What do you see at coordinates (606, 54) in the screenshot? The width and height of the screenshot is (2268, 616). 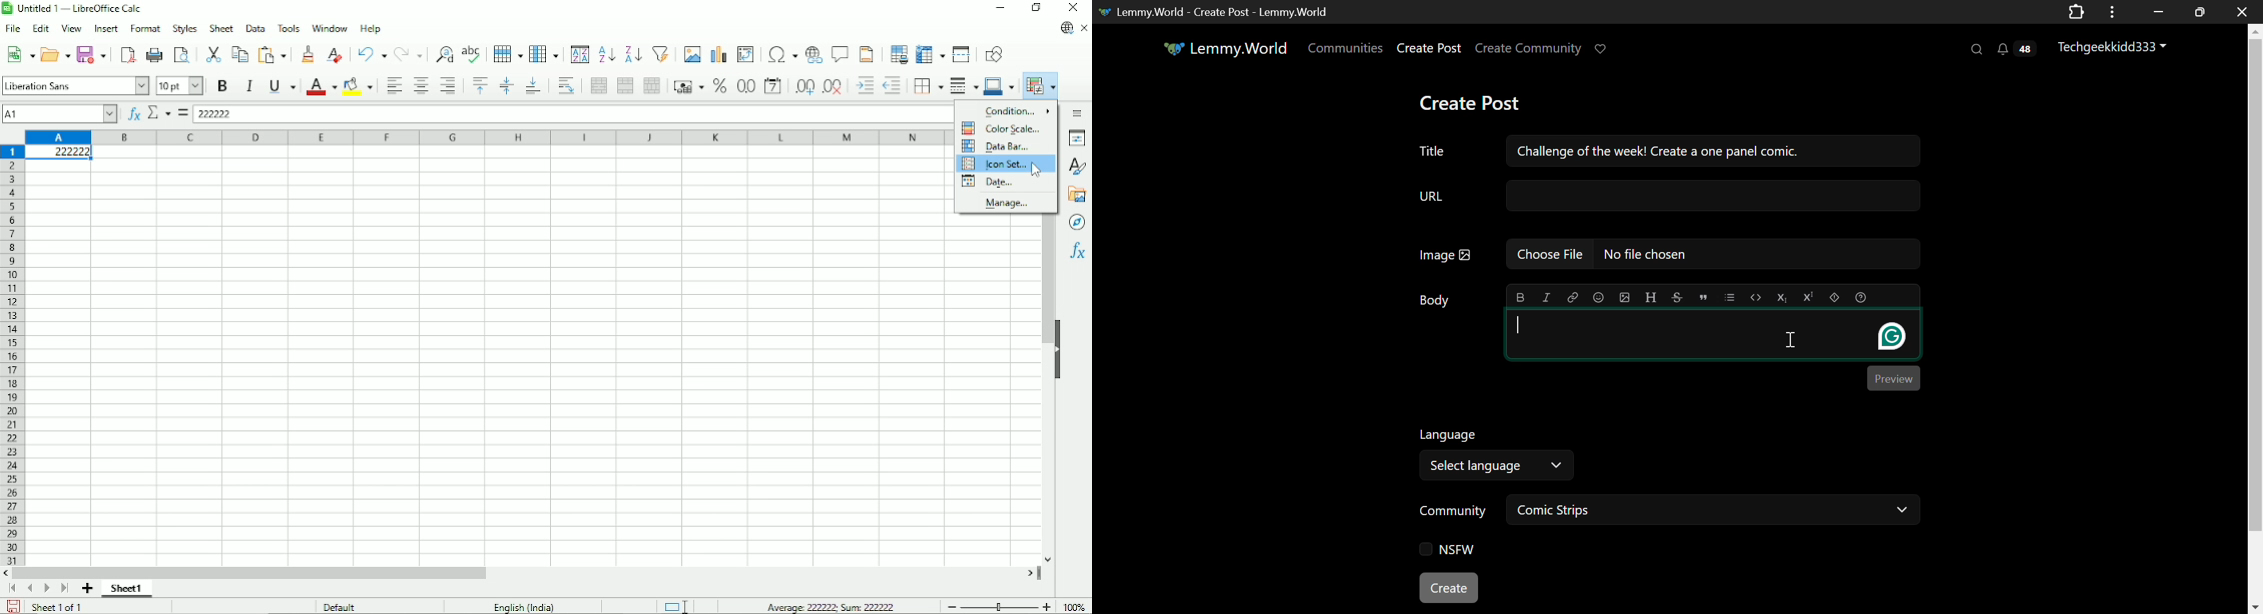 I see `Sort ascending` at bounding box center [606, 54].